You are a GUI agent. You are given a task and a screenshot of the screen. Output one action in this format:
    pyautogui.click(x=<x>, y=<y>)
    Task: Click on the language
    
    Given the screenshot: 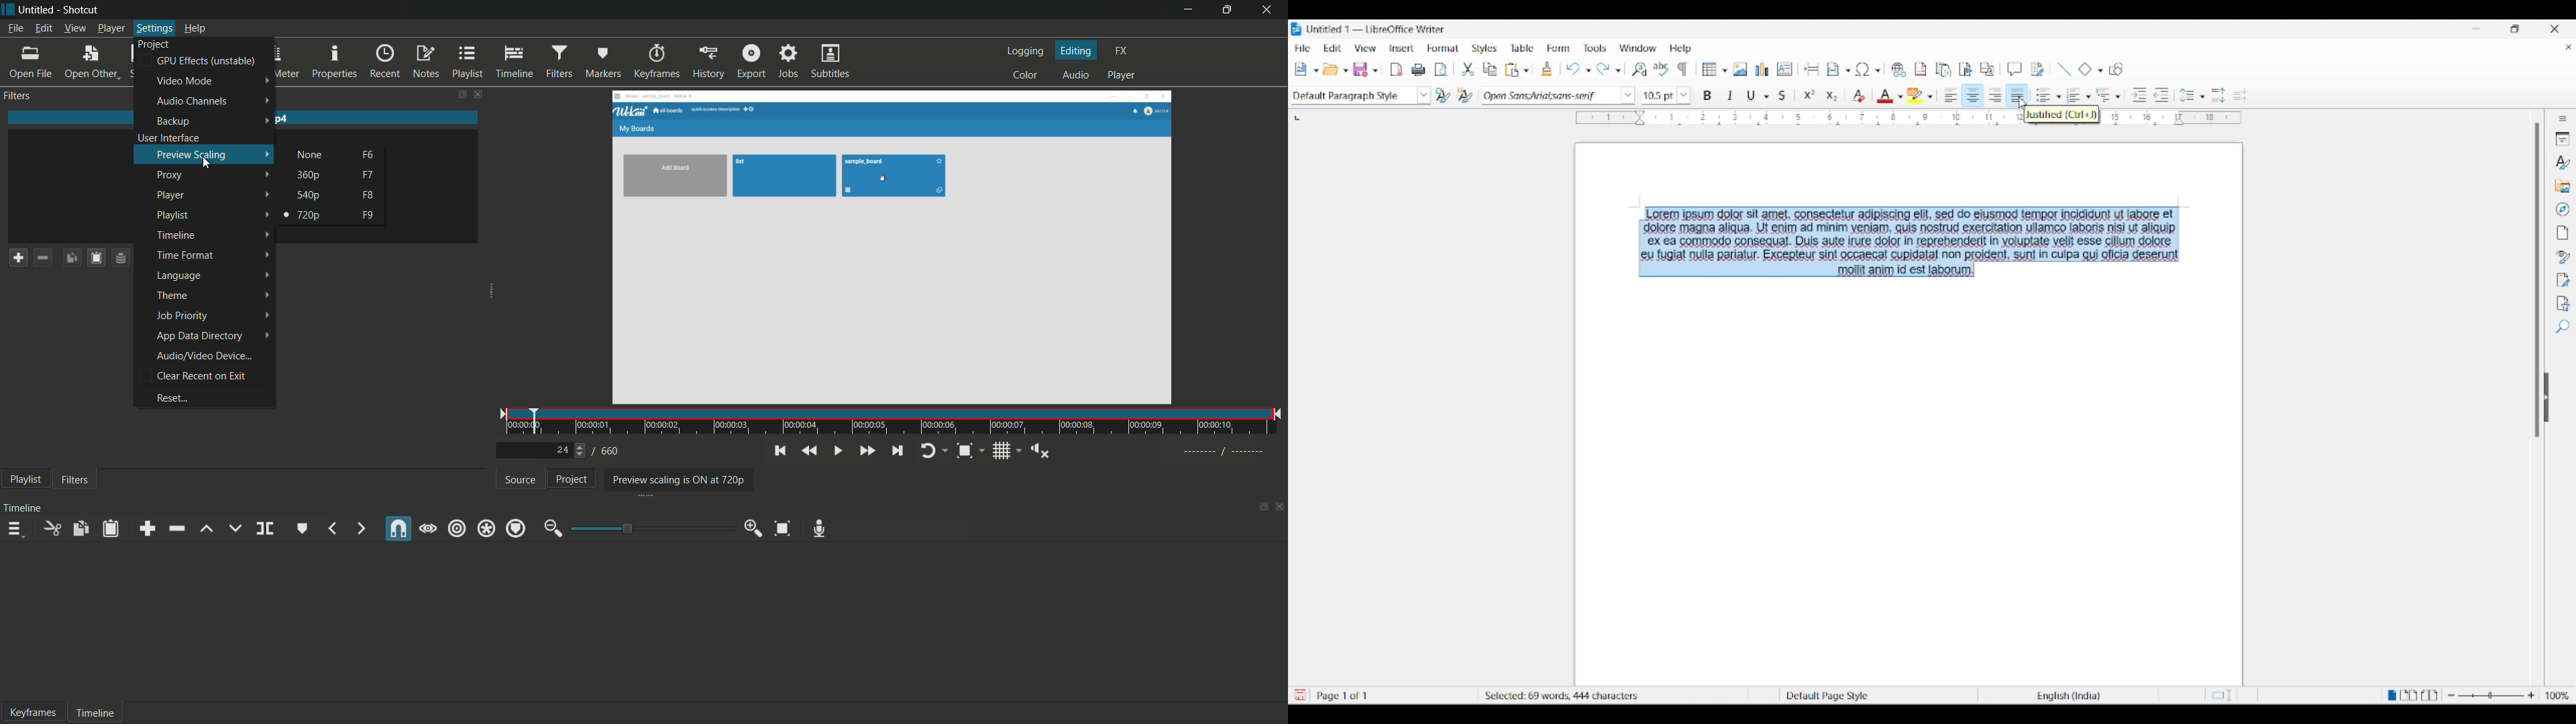 What is the action you would take?
    pyautogui.click(x=178, y=276)
    